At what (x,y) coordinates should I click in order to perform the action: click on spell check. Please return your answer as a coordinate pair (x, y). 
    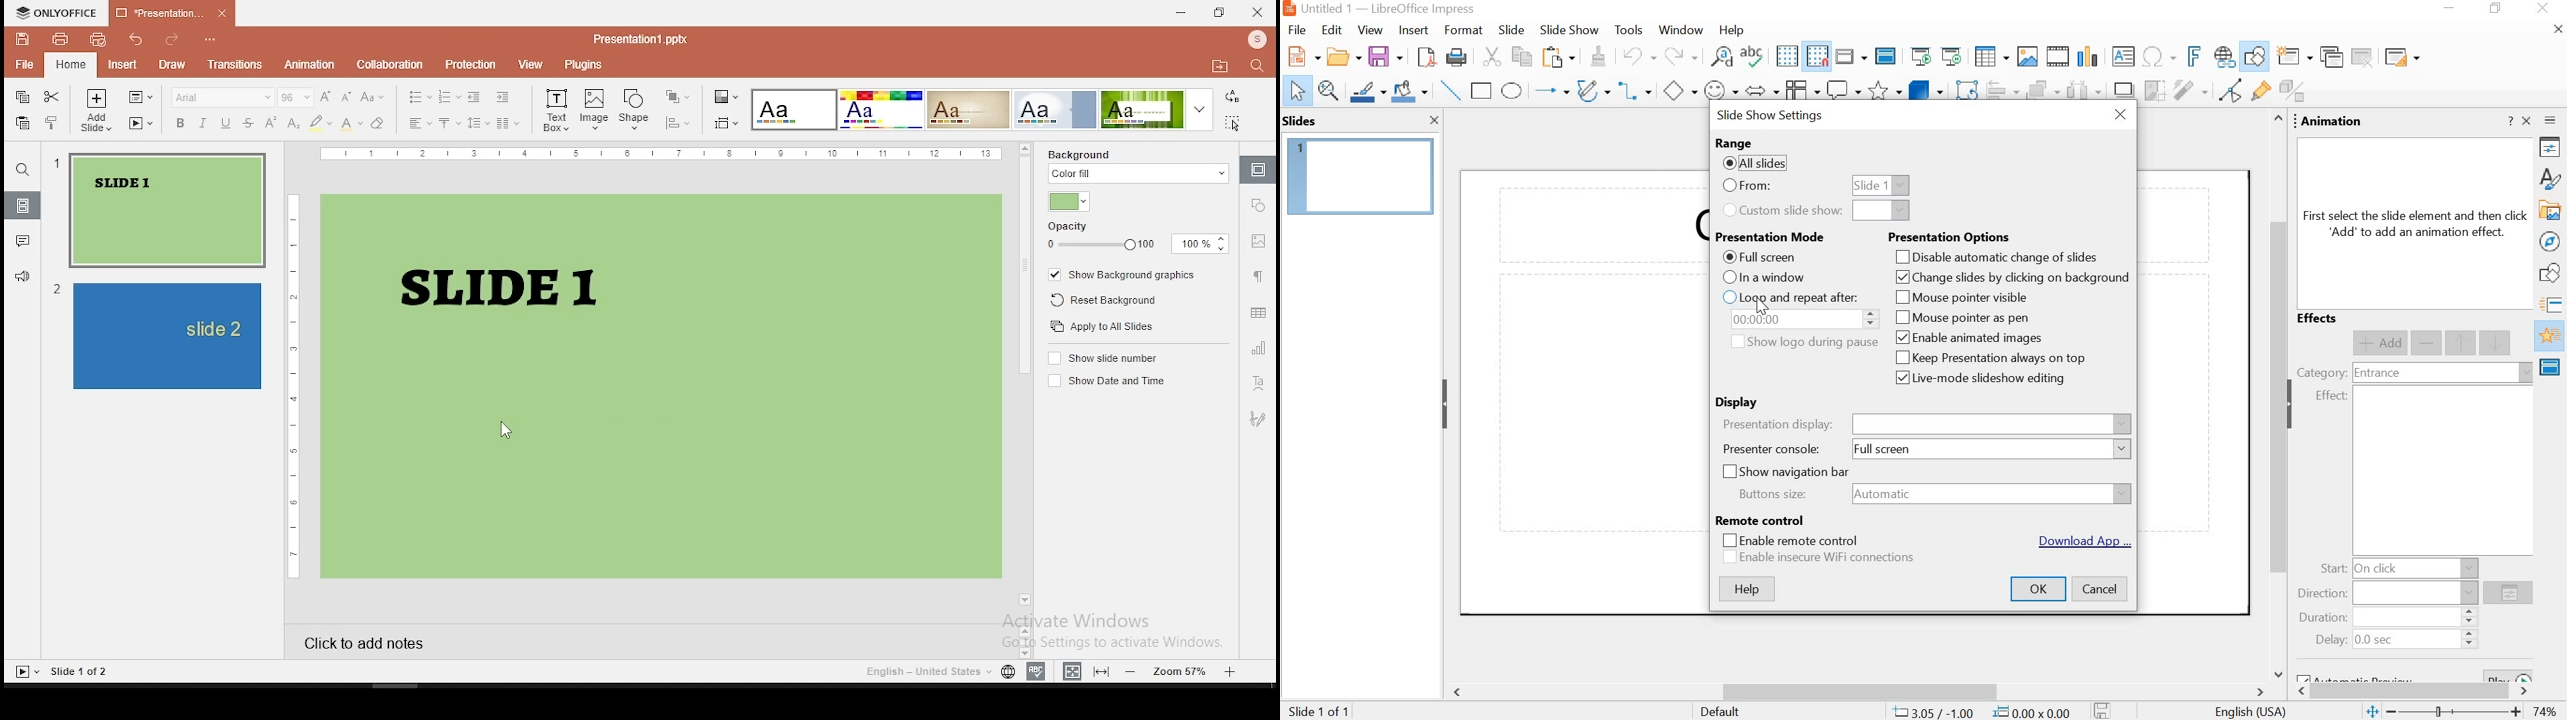
    Looking at the image, I should click on (1036, 669).